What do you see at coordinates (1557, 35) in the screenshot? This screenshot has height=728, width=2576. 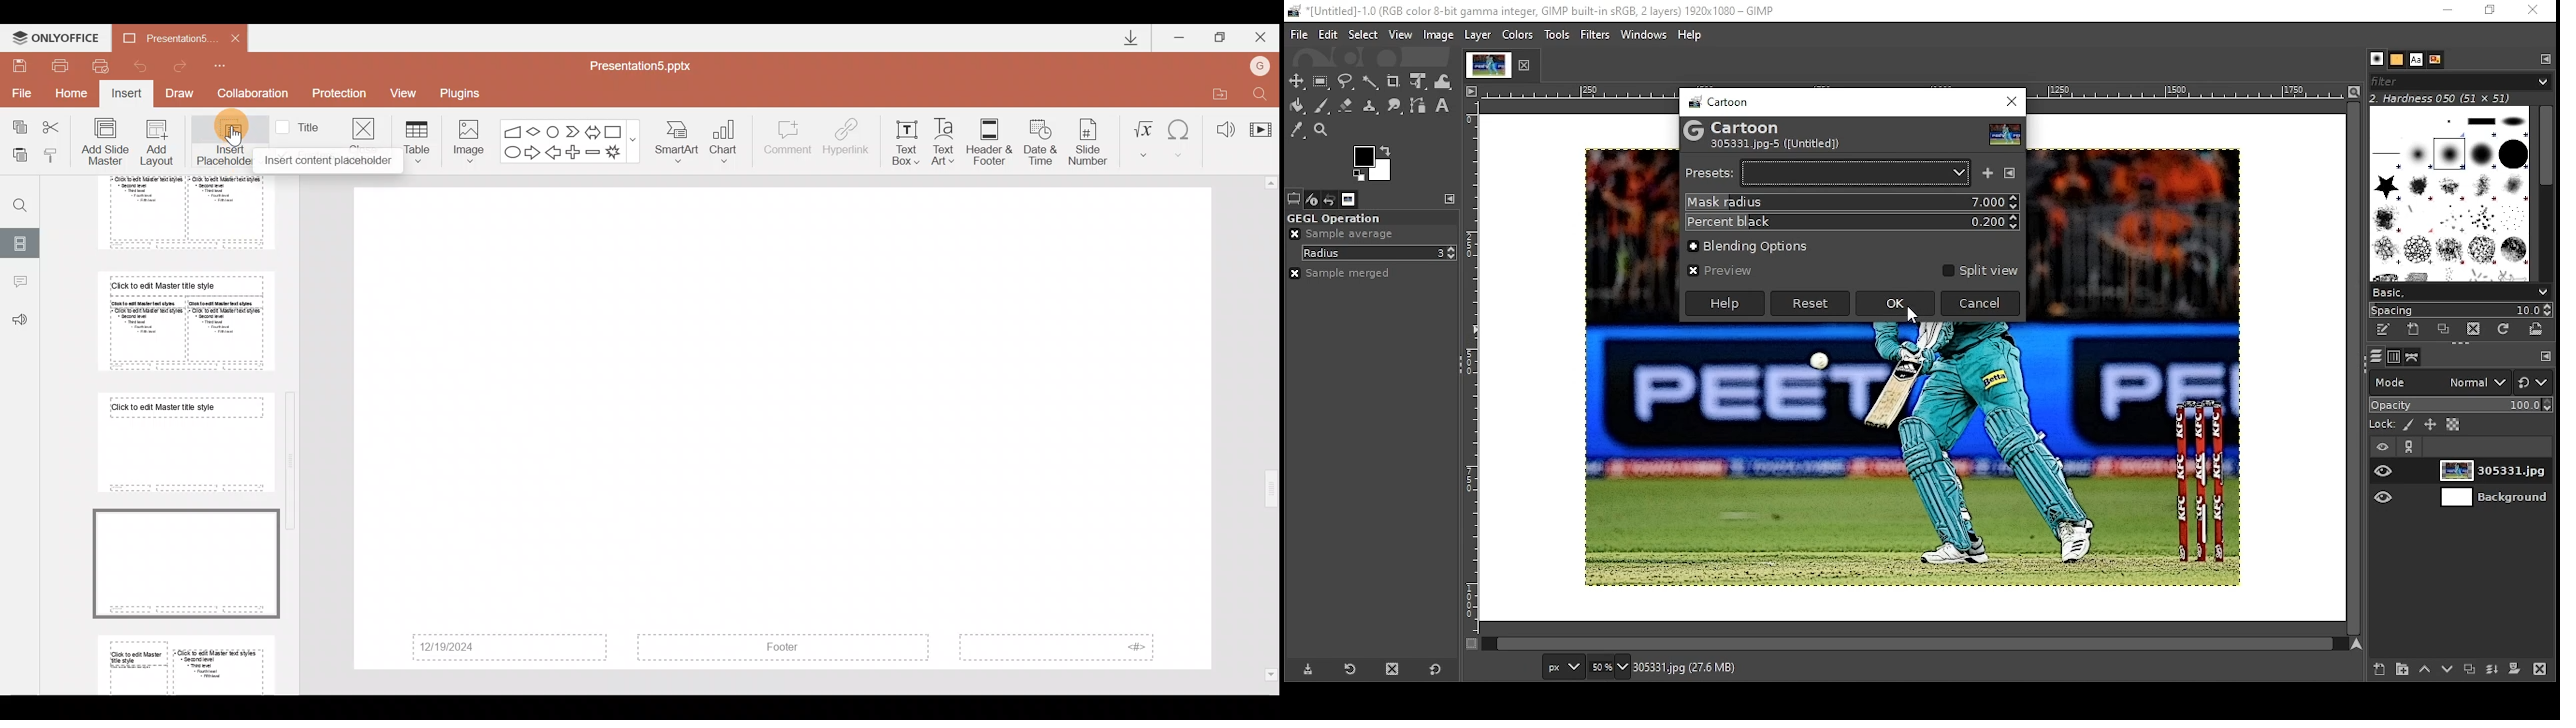 I see `tools` at bounding box center [1557, 35].